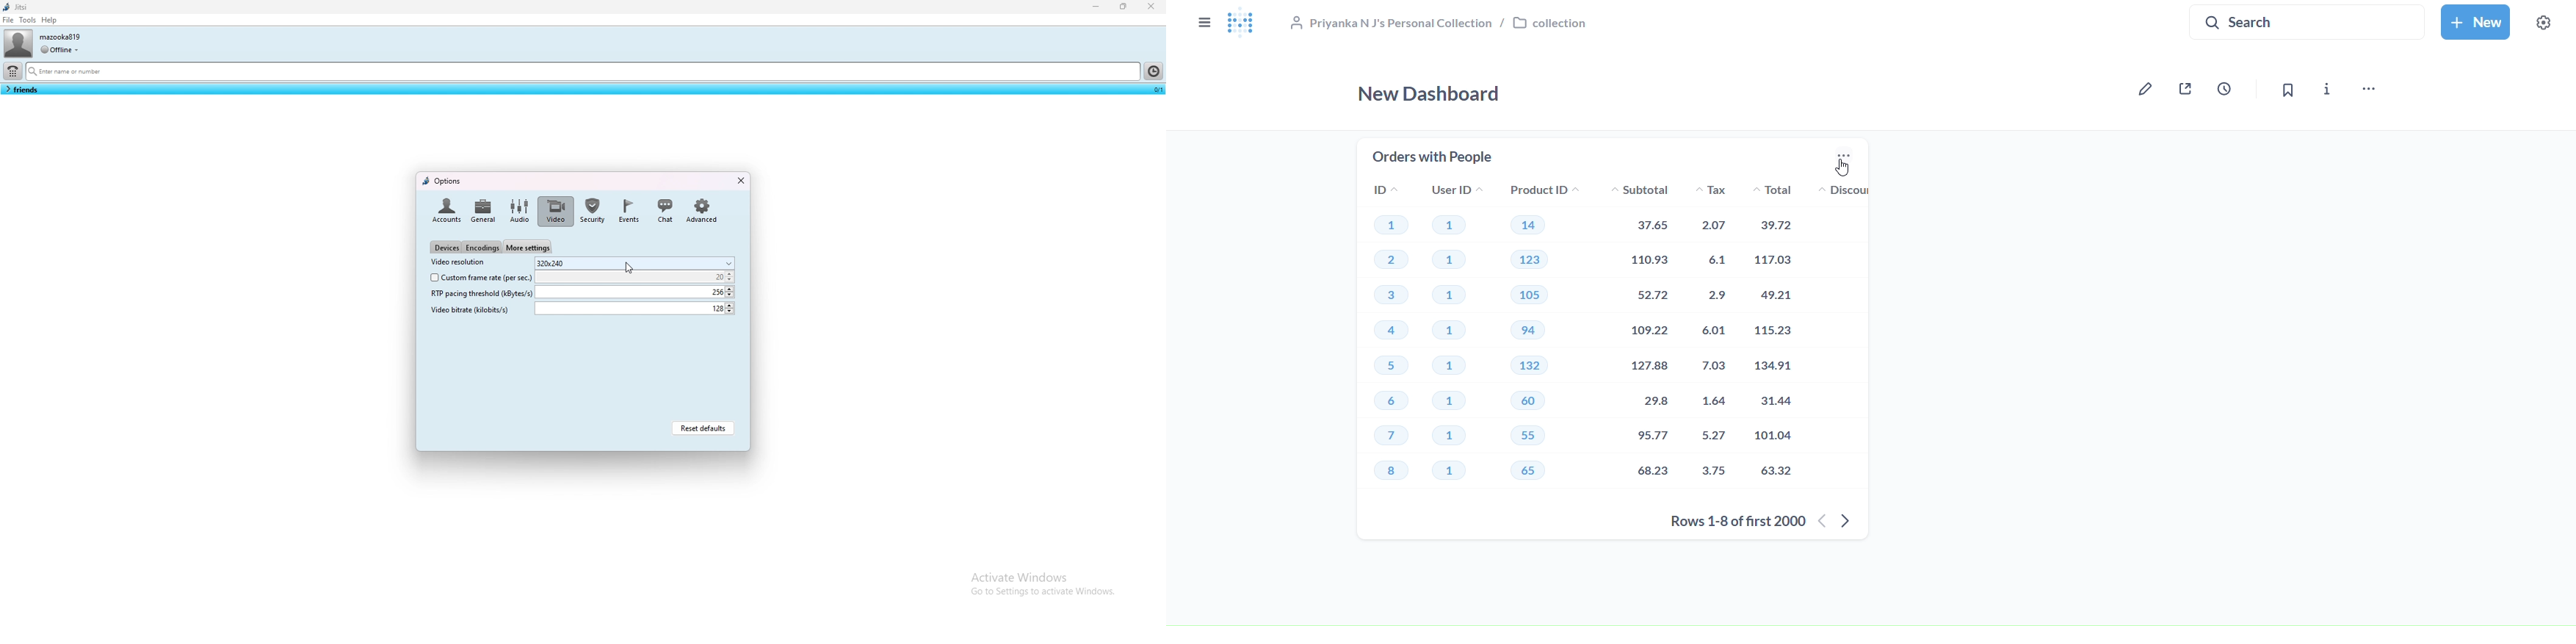 The height and width of the screenshot is (644, 2576). I want to click on tools, so click(27, 19).